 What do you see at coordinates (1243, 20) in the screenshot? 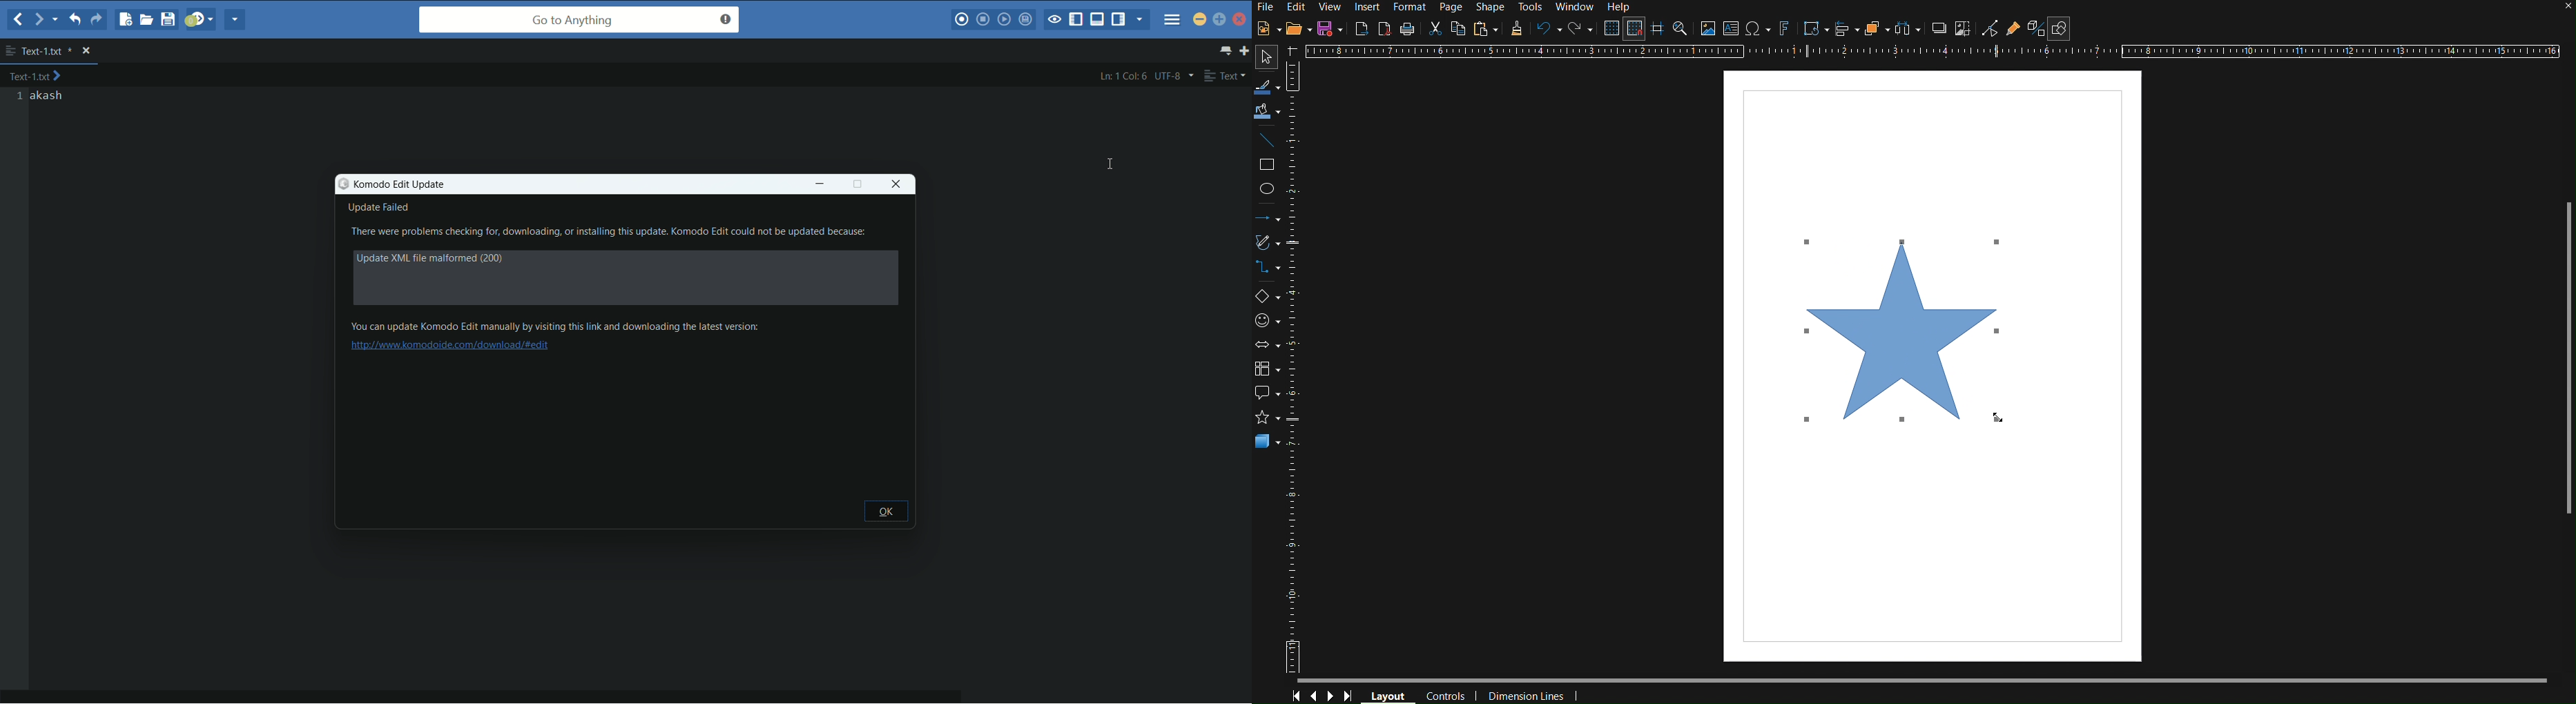
I see `close app` at bounding box center [1243, 20].